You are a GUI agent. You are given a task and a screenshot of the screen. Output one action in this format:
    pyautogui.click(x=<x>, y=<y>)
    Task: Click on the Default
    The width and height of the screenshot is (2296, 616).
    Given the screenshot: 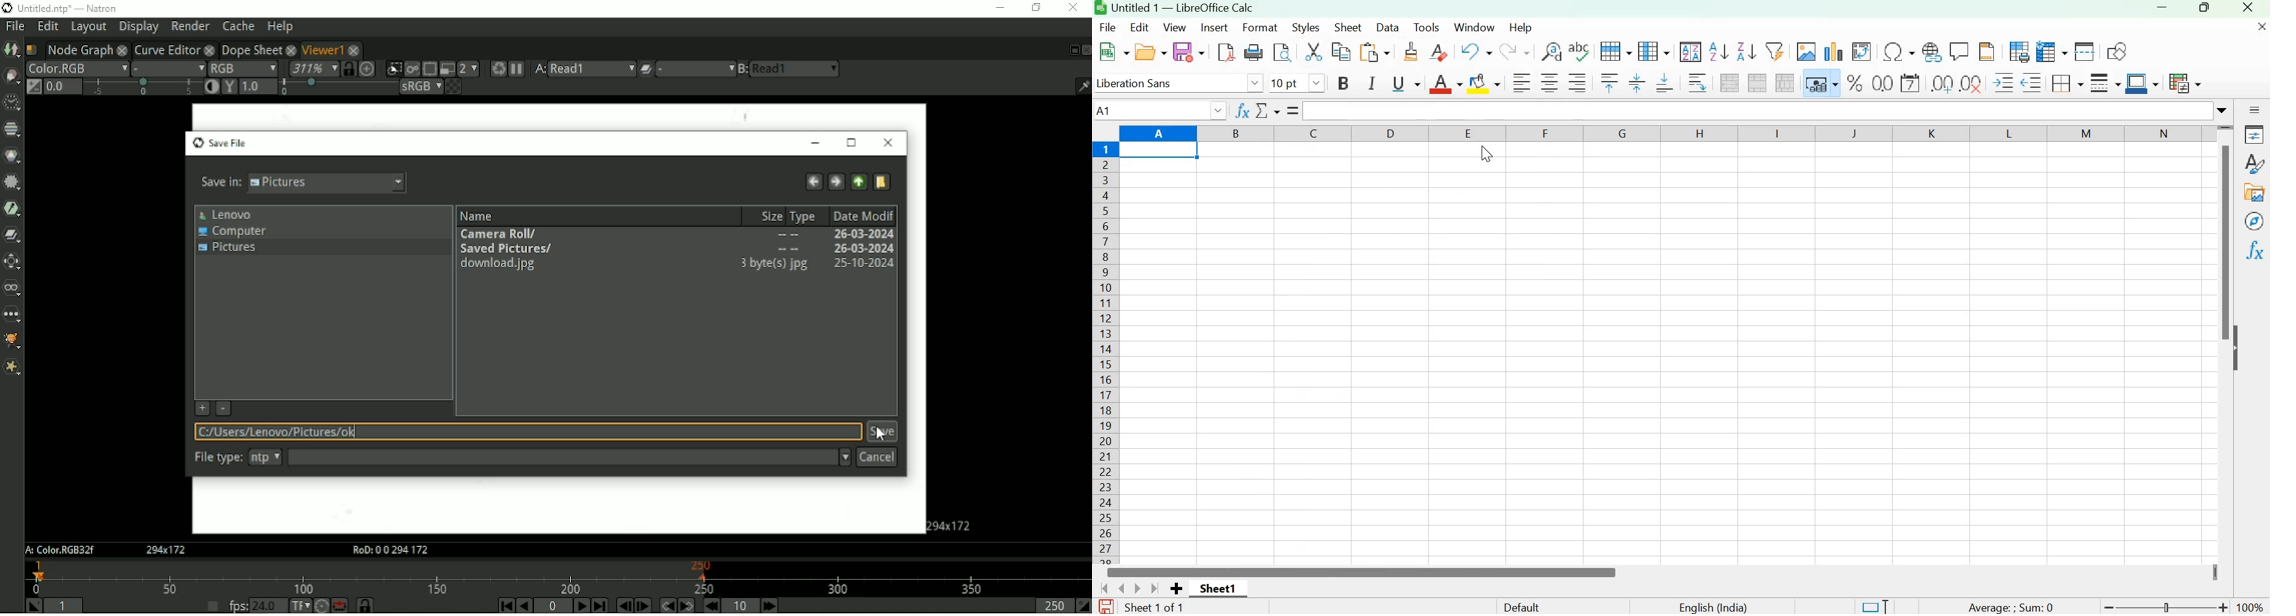 What is the action you would take?
    pyautogui.click(x=1533, y=605)
    